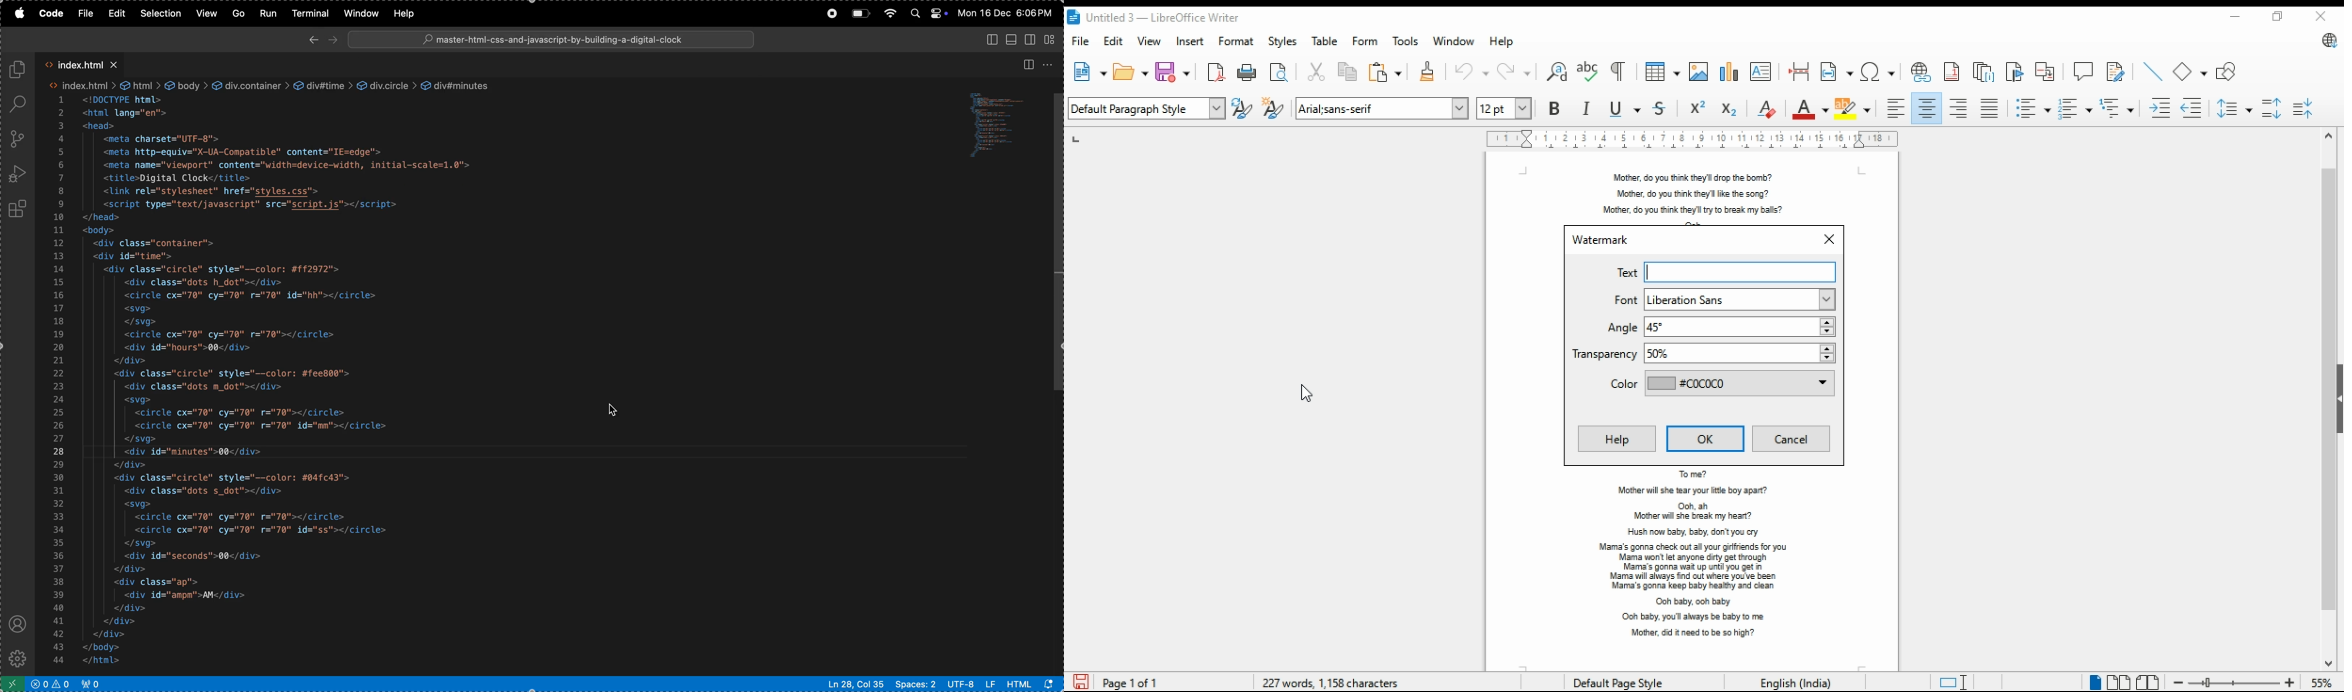  Describe the element at coordinates (21, 104) in the screenshot. I see `search` at that location.